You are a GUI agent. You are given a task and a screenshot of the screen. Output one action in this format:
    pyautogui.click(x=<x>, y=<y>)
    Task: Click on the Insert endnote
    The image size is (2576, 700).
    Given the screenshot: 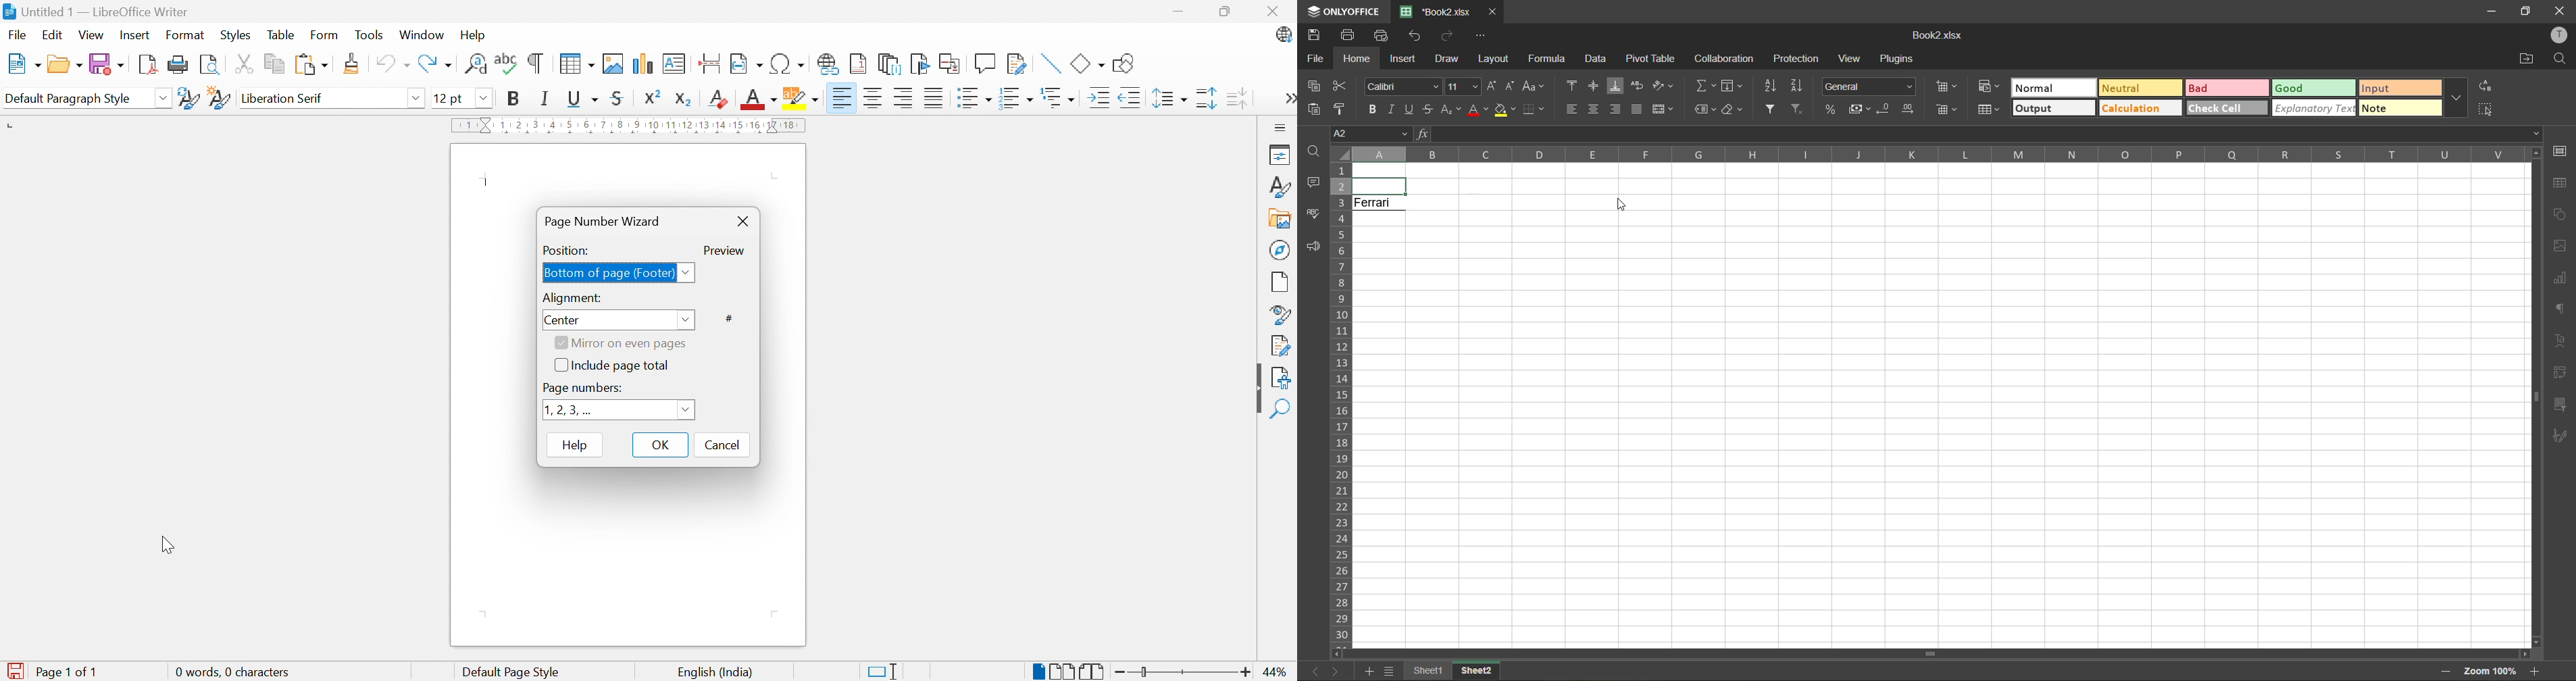 What is the action you would take?
    pyautogui.click(x=890, y=65)
    